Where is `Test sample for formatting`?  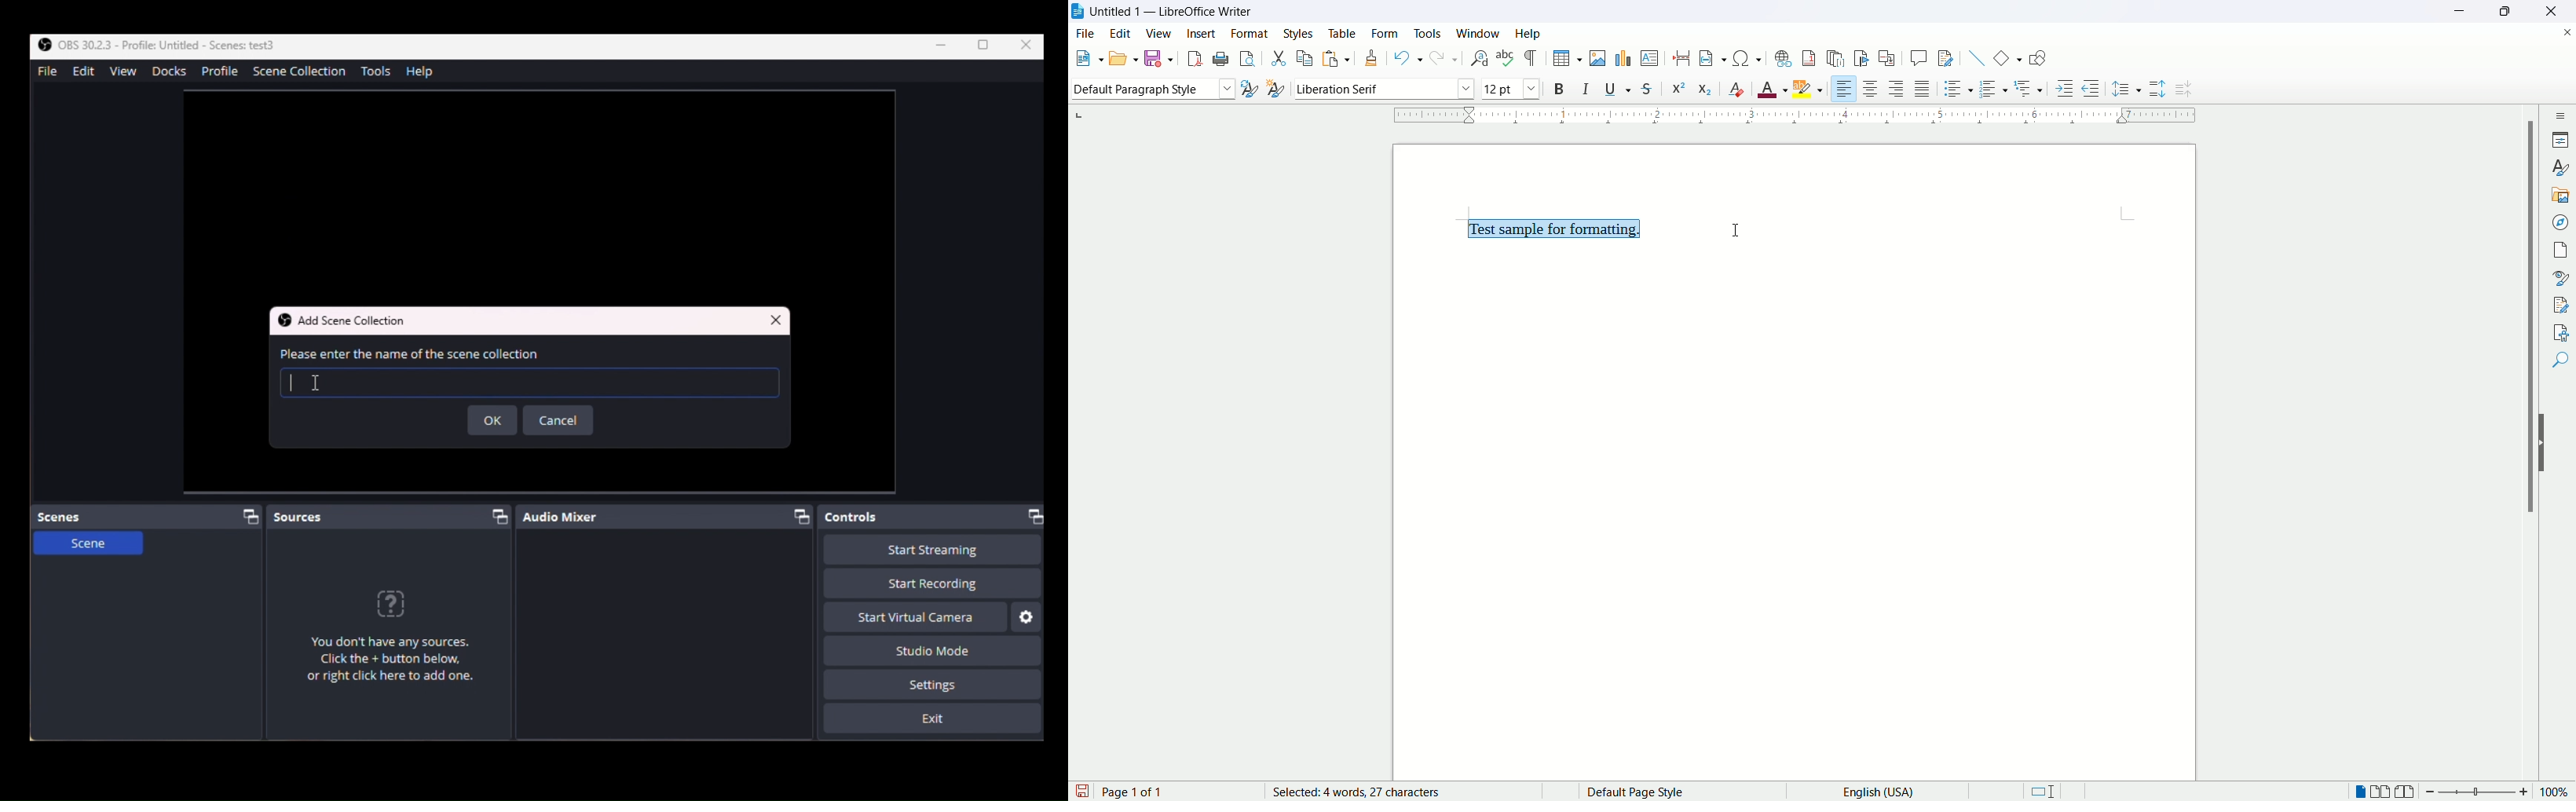
Test sample for formatting is located at coordinates (1554, 229).